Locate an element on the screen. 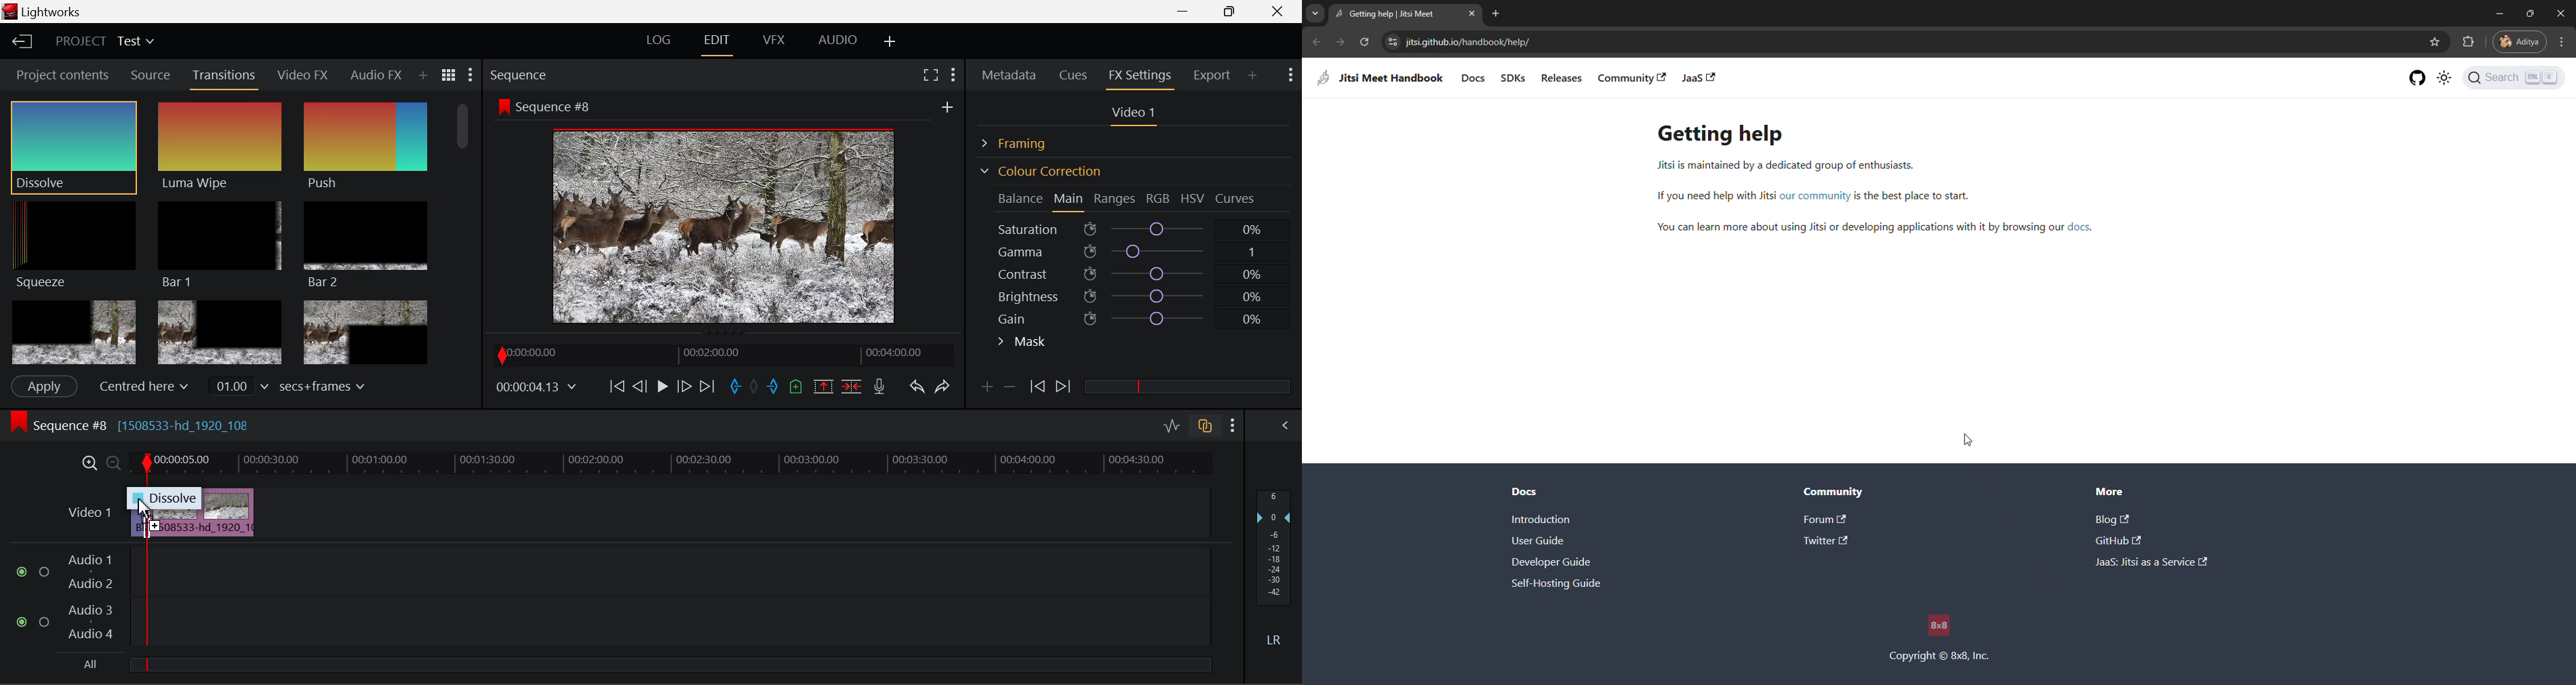 Image resolution: width=2576 pixels, height=700 pixels. Video FX is located at coordinates (298, 75).